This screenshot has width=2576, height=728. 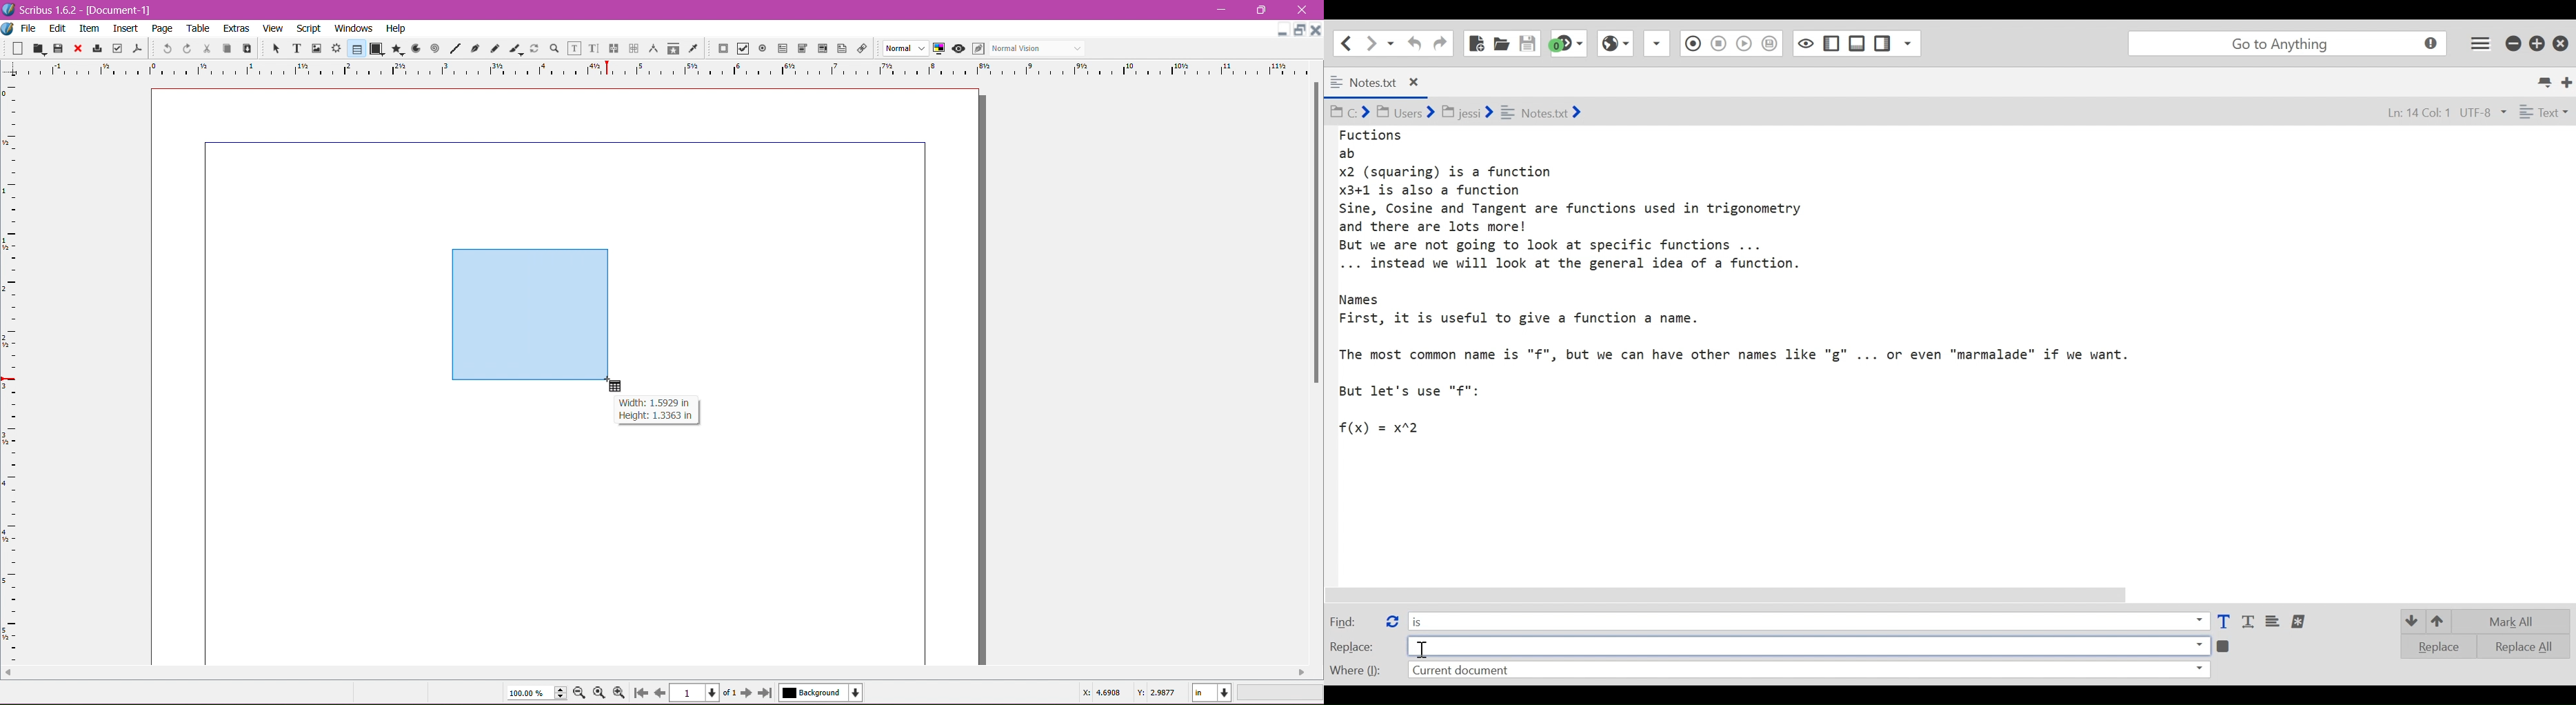 What do you see at coordinates (237, 28) in the screenshot?
I see `Extras` at bounding box center [237, 28].